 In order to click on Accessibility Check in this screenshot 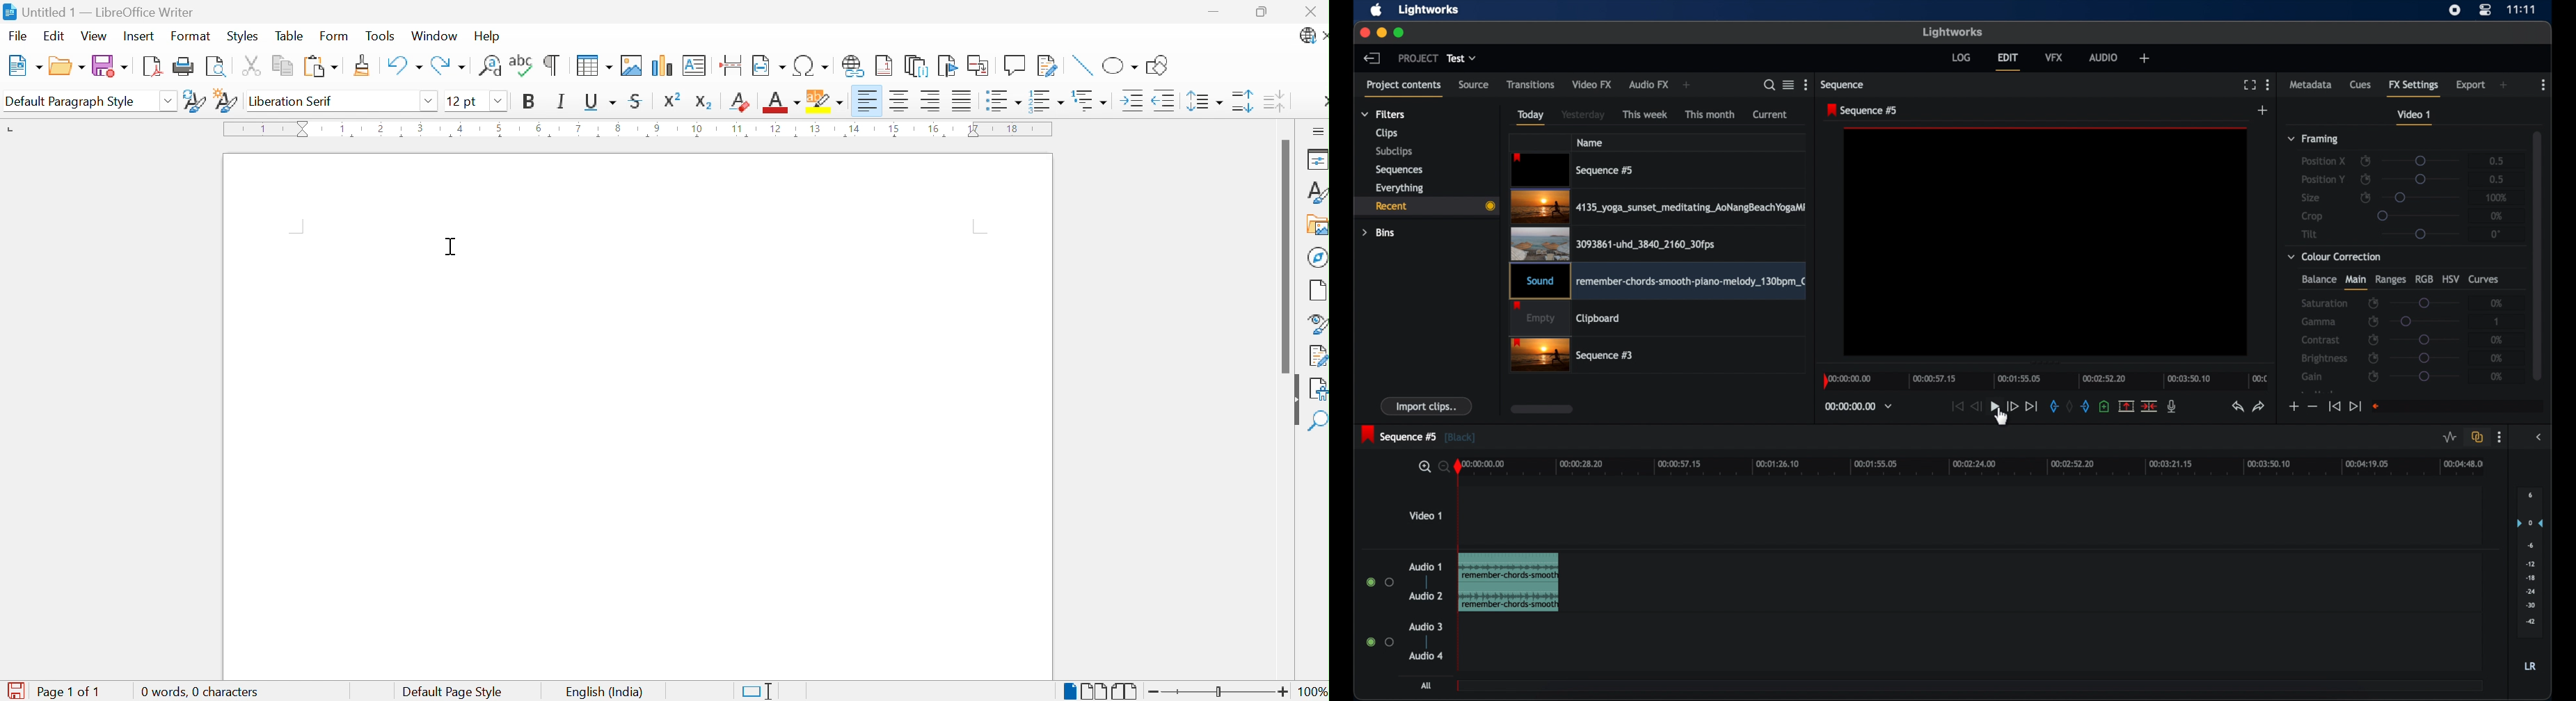, I will do `click(1318, 390)`.